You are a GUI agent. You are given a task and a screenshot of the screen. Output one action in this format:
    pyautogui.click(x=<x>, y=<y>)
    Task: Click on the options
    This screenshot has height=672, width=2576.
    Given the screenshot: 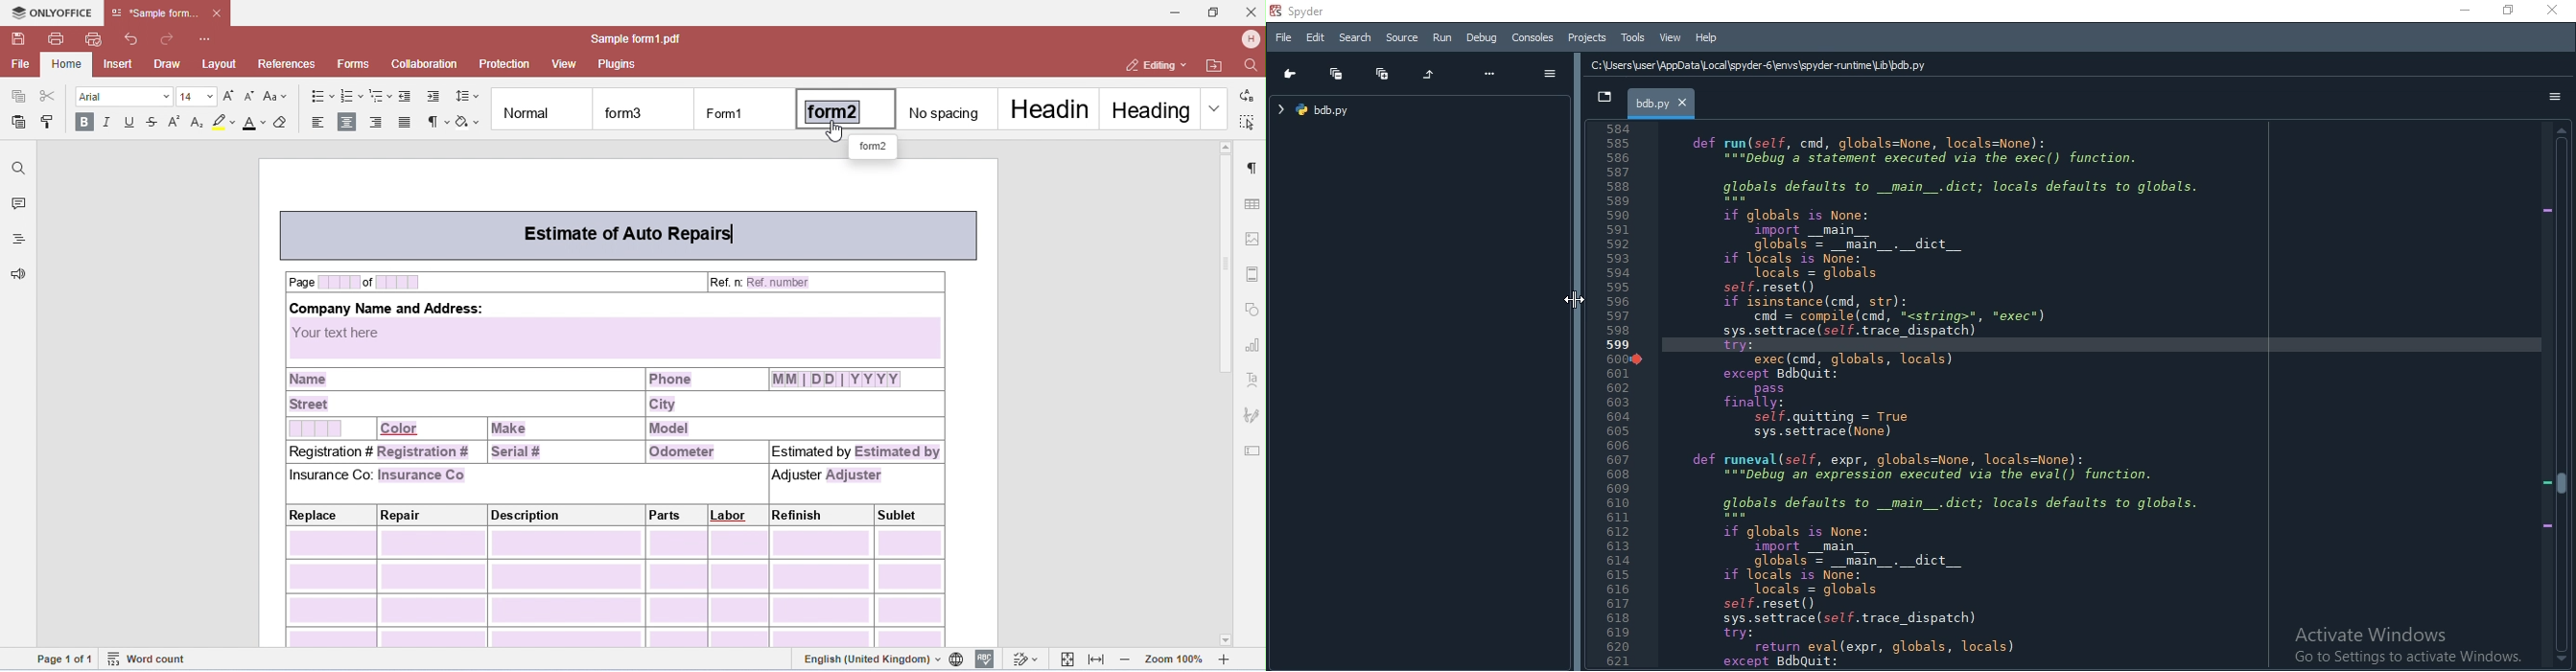 What is the action you would take?
    pyautogui.click(x=1550, y=74)
    